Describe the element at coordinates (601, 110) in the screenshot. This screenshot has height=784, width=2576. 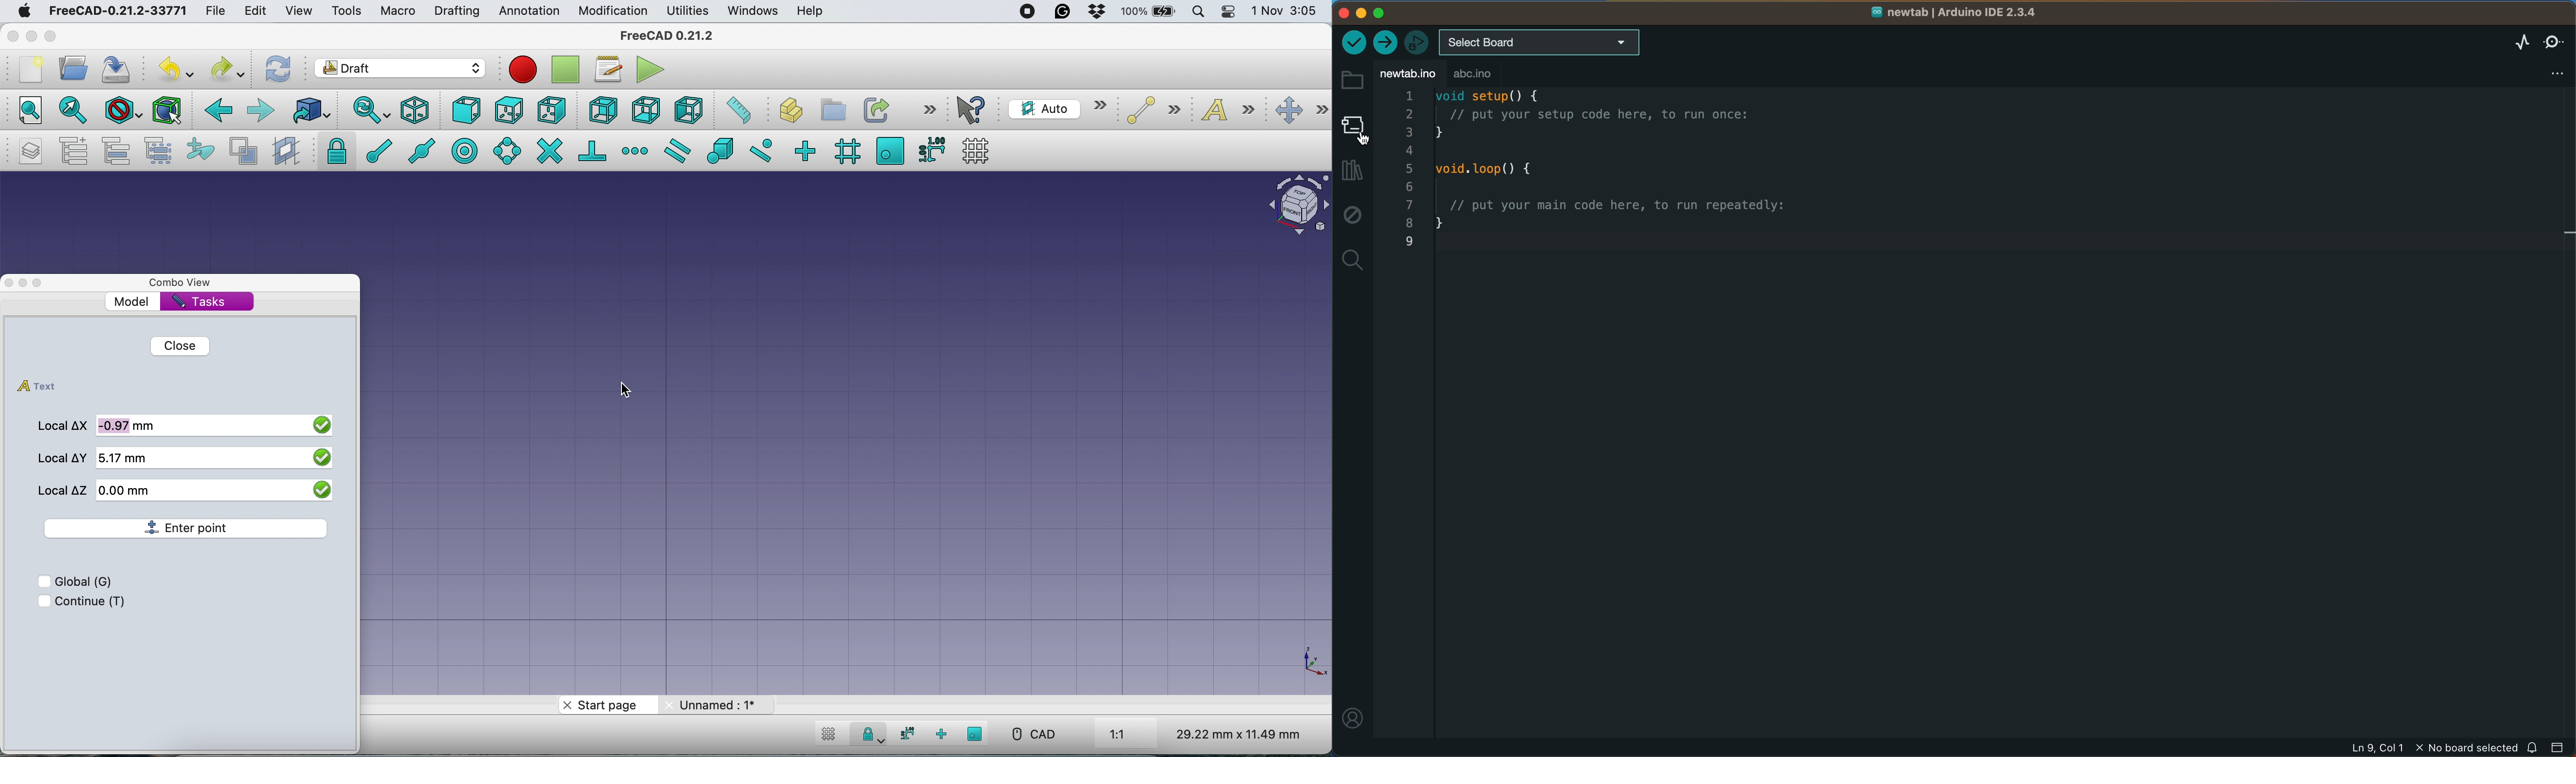
I see `rear` at that location.